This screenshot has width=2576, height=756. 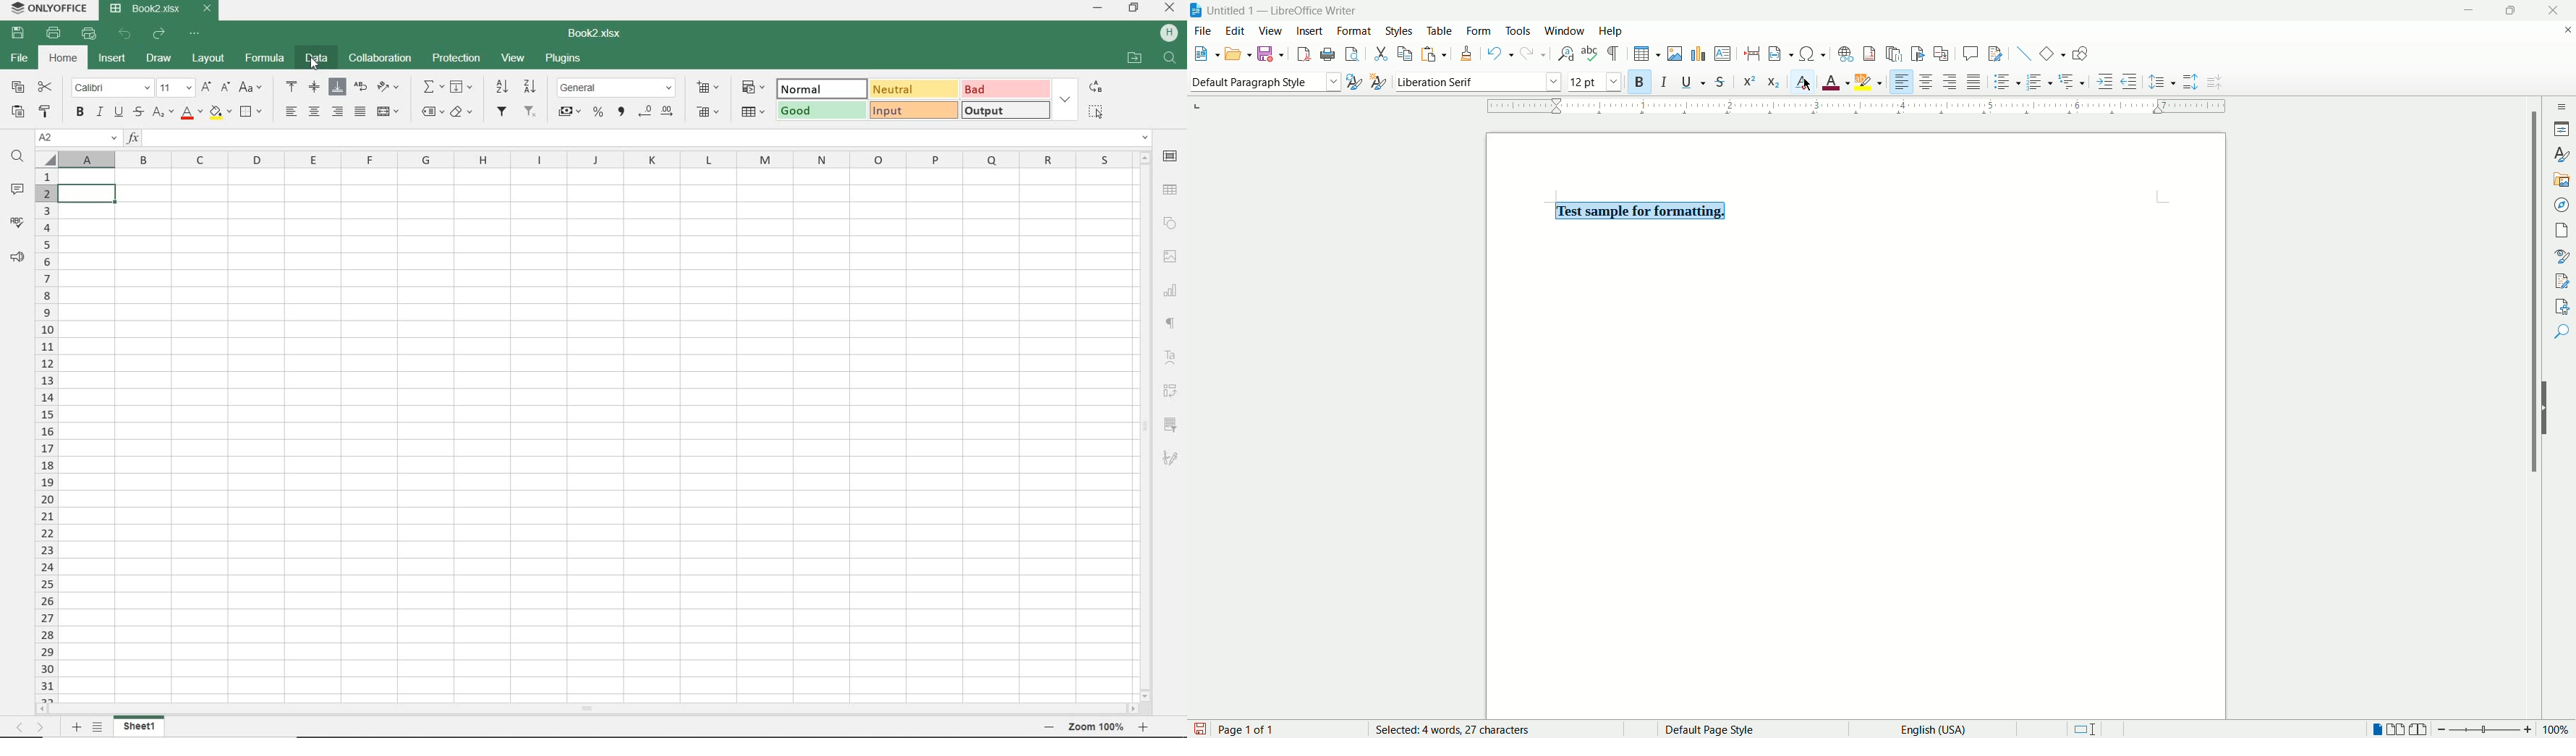 What do you see at coordinates (1563, 54) in the screenshot?
I see `find and replace` at bounding box center [1563, 54].